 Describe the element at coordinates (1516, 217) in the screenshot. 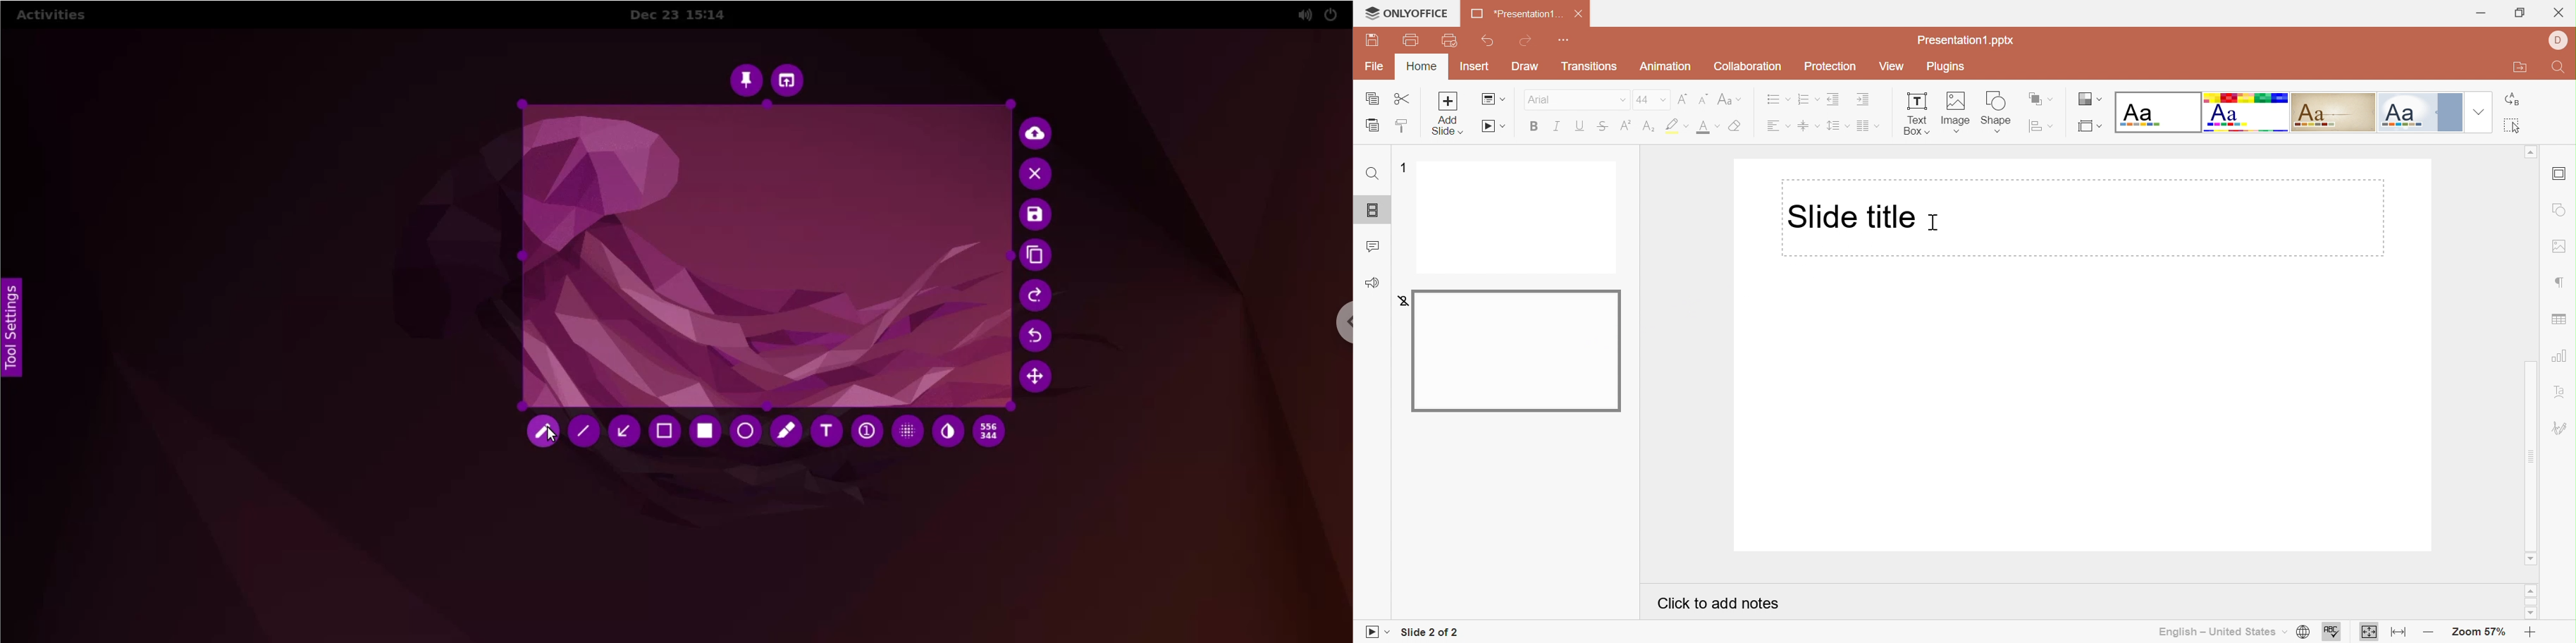

I see `Slide 1 preview` at that location.